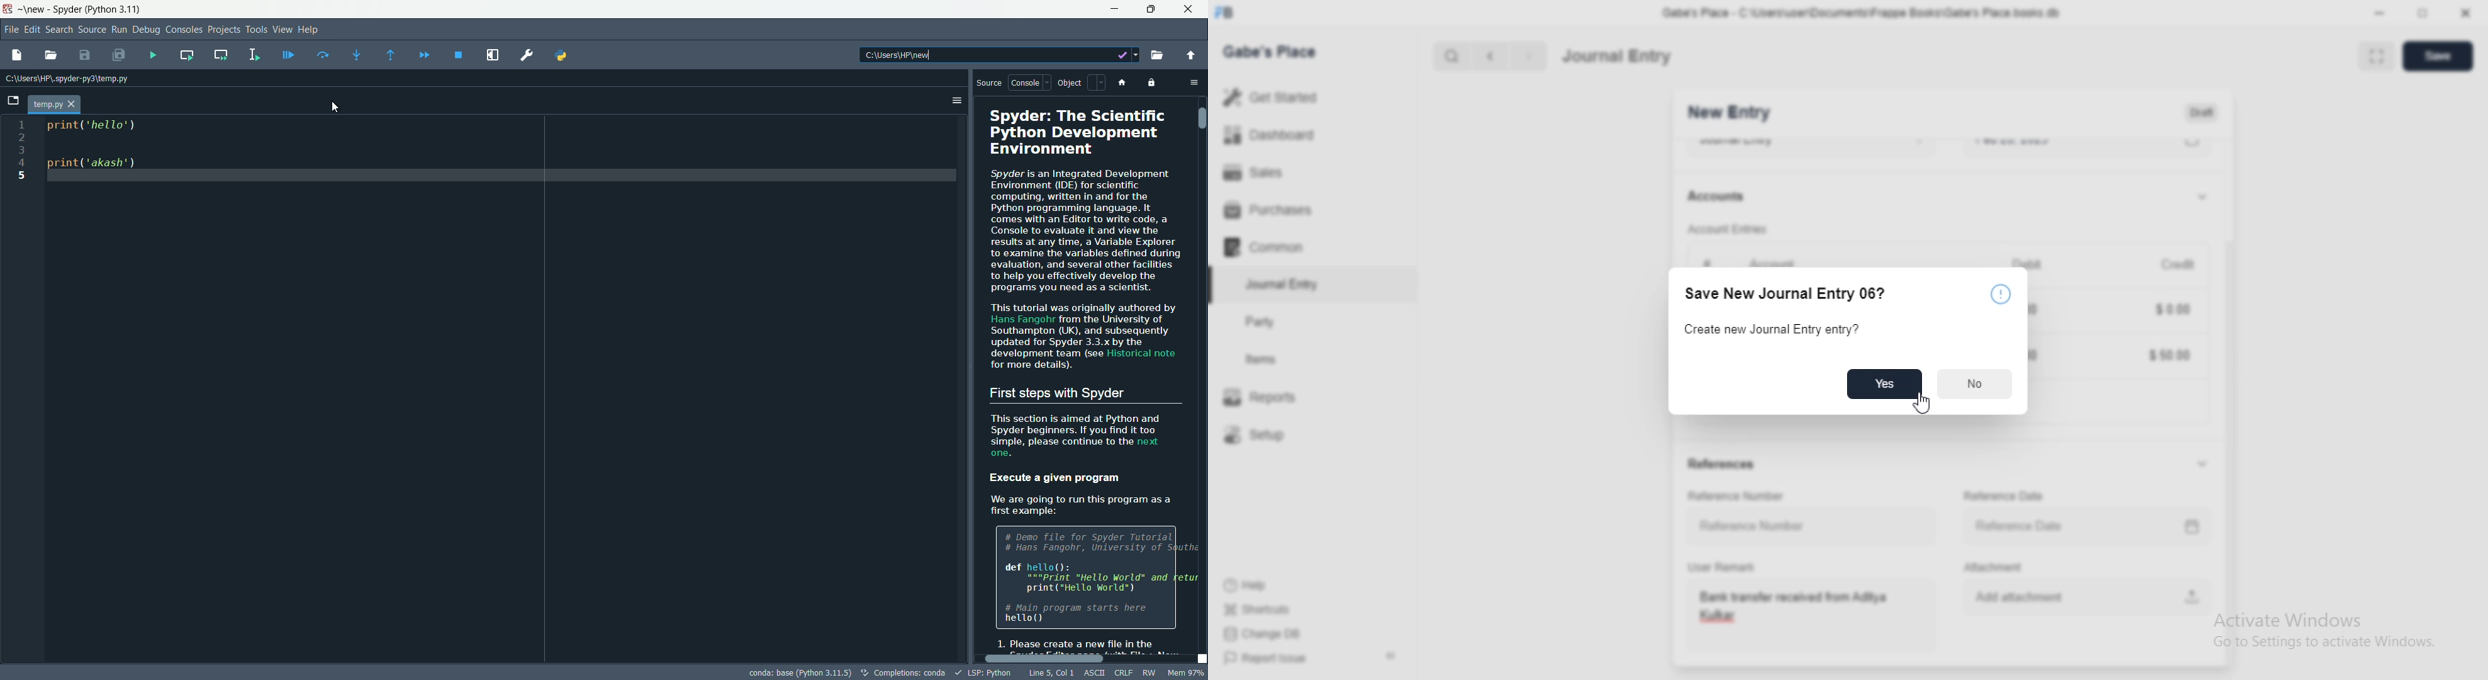 This screenshot has width=2492, height=700. What do you see at coordinates (83, 55) in the screenshot?
I see `save file` at bounding box center [83, 55].